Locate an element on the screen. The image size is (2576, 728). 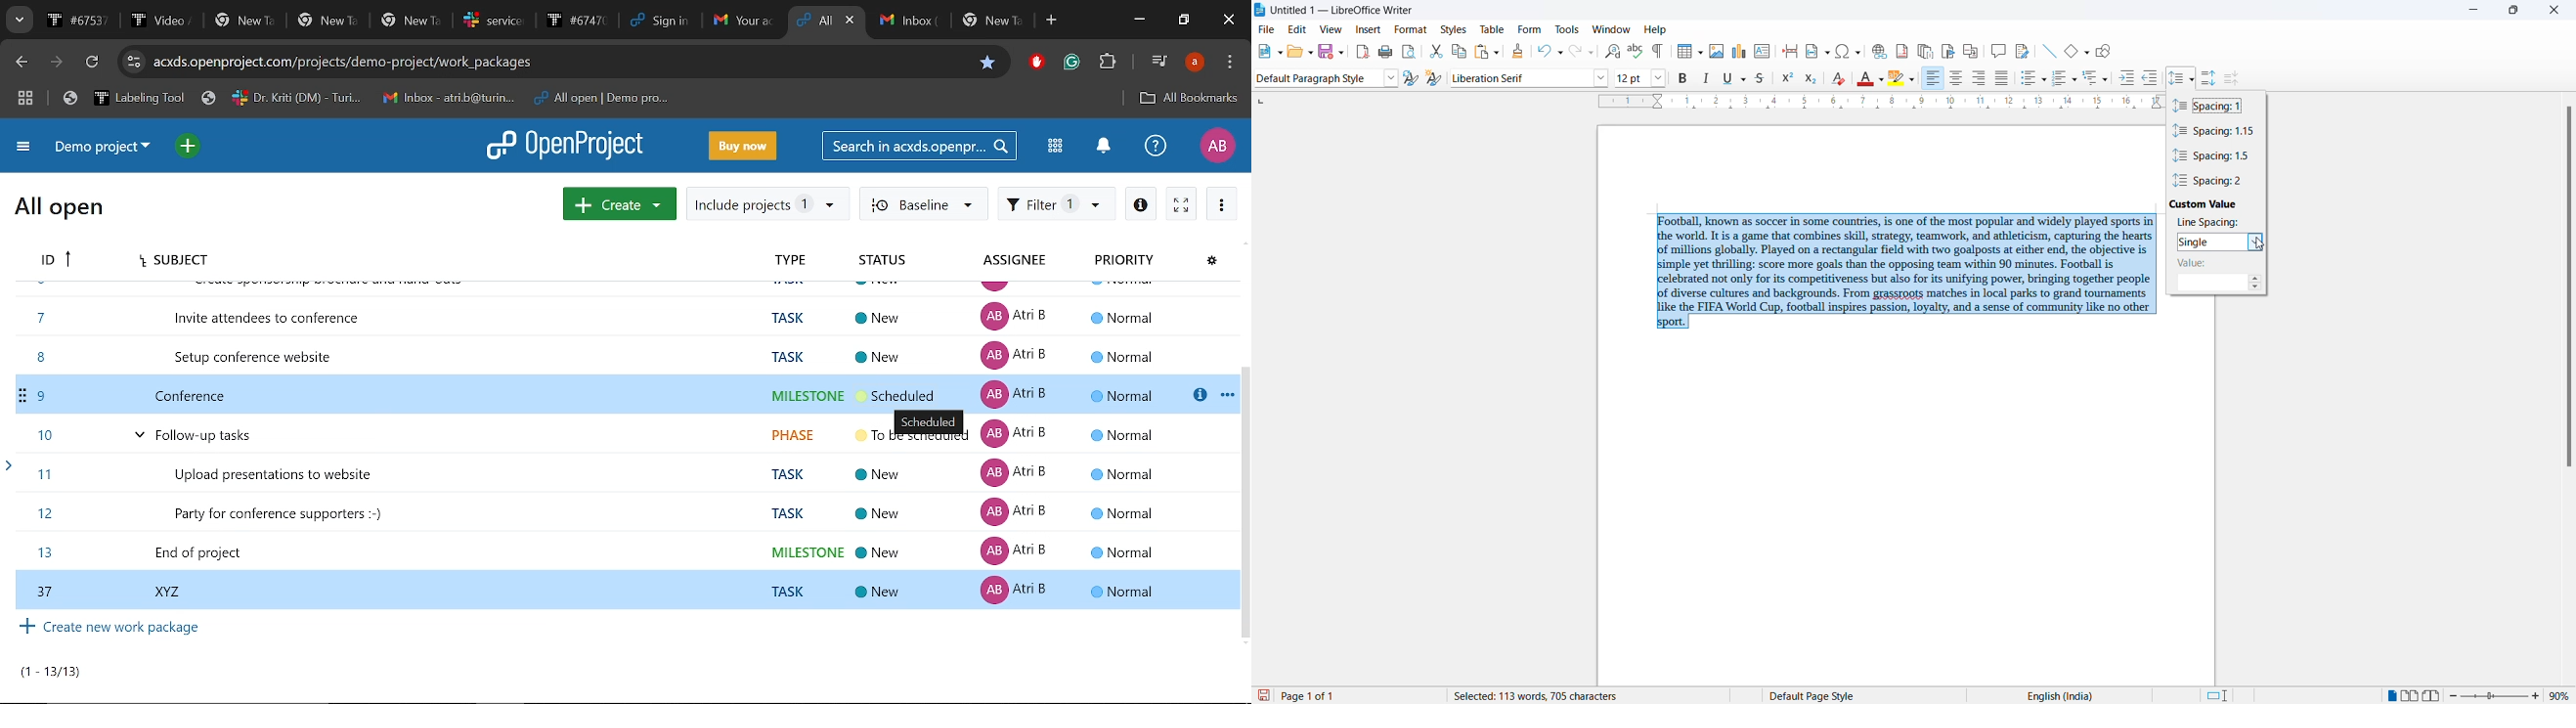
line spacing option dropdown is located at coordinates (2191, 79).